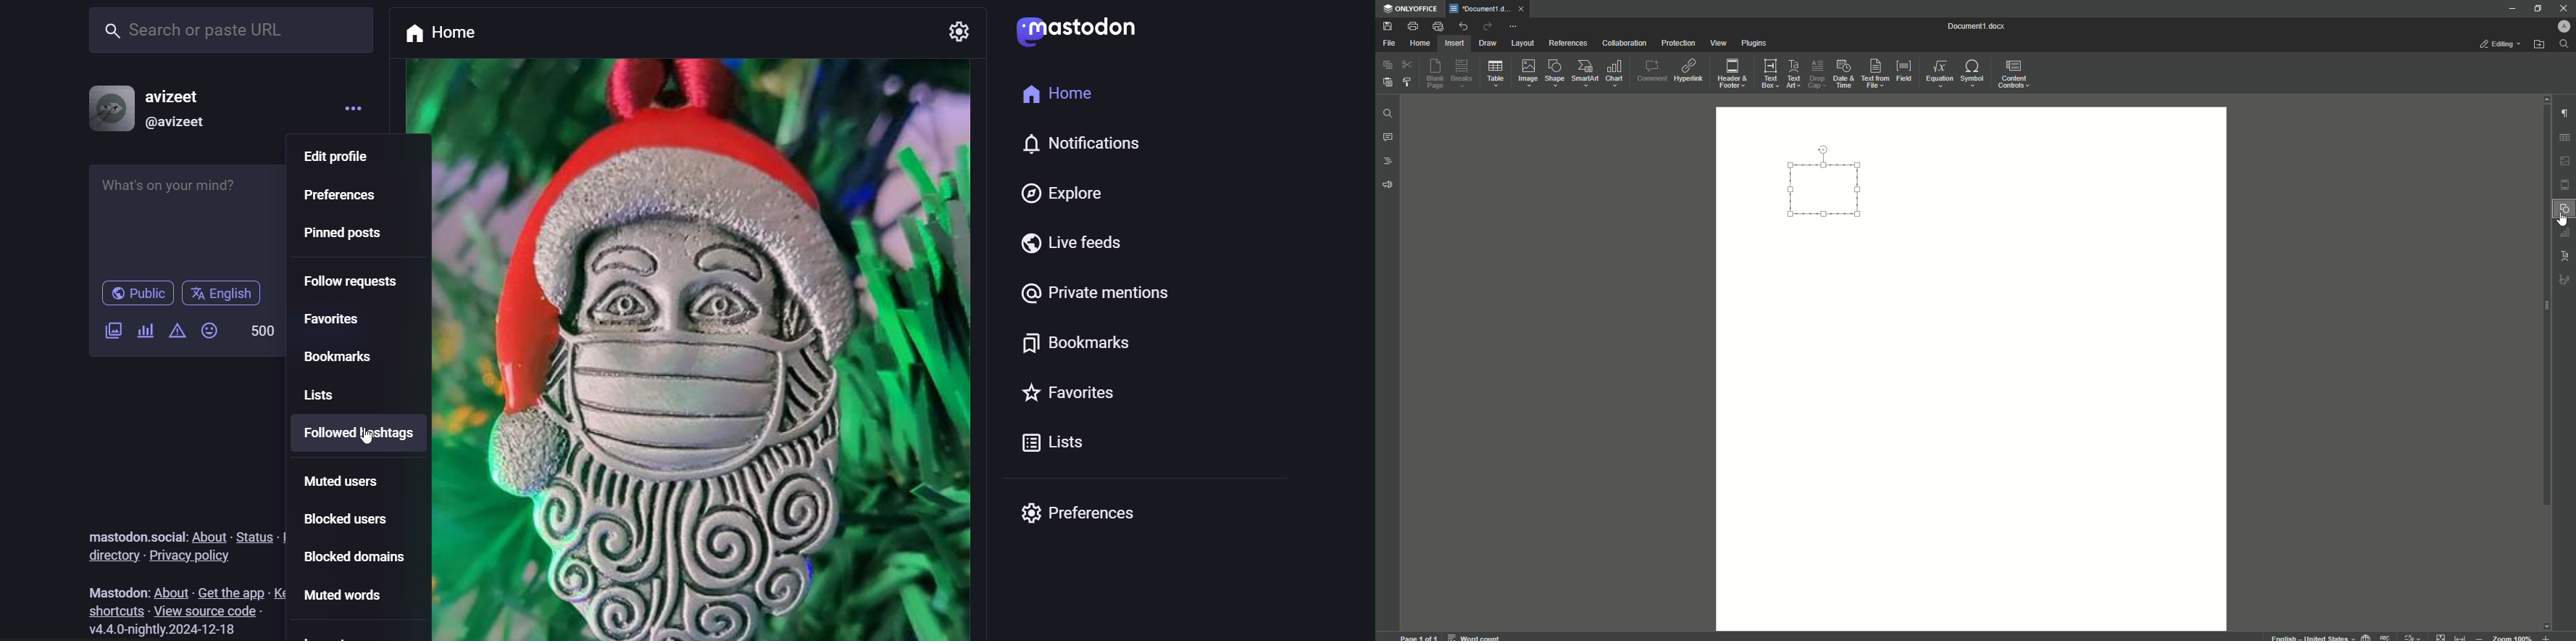 This screenshot has width=2576, height=644. What do you see at coordinates (1072, 347) in the screenshot?
I see `bookmarks` at bounding box center [1072, 347].